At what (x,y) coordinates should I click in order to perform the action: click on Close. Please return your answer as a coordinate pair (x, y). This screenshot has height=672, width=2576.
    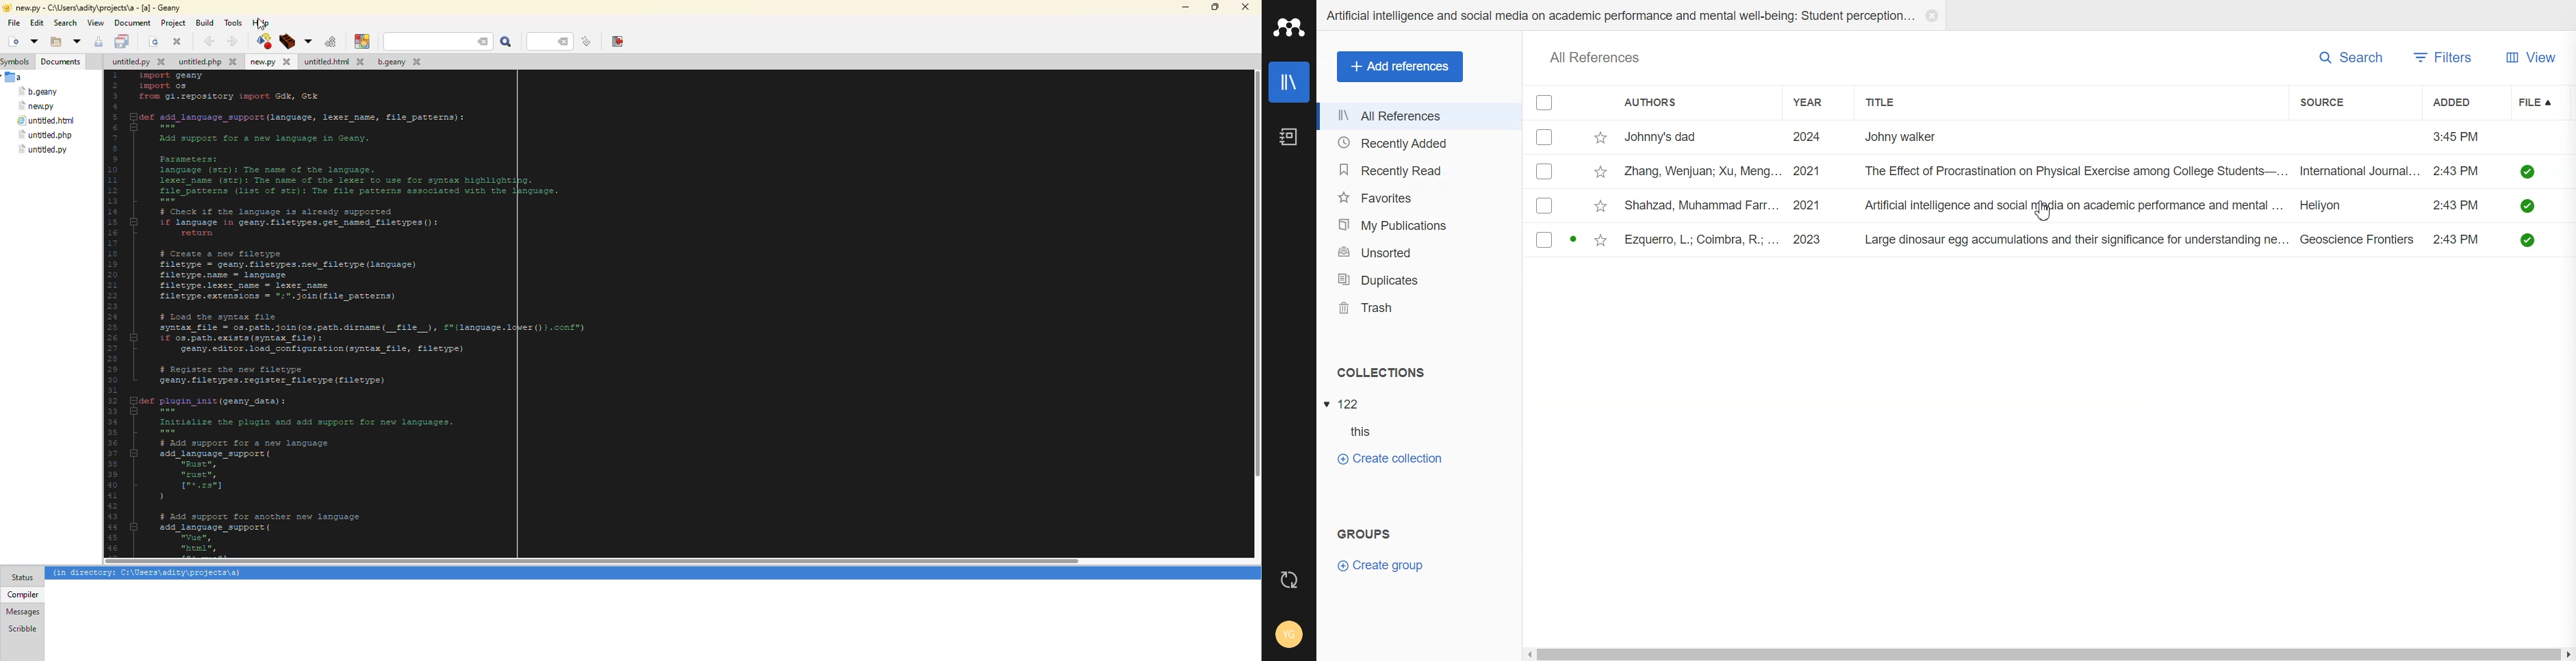
    Looking at the image, I should click on (1931, 16).